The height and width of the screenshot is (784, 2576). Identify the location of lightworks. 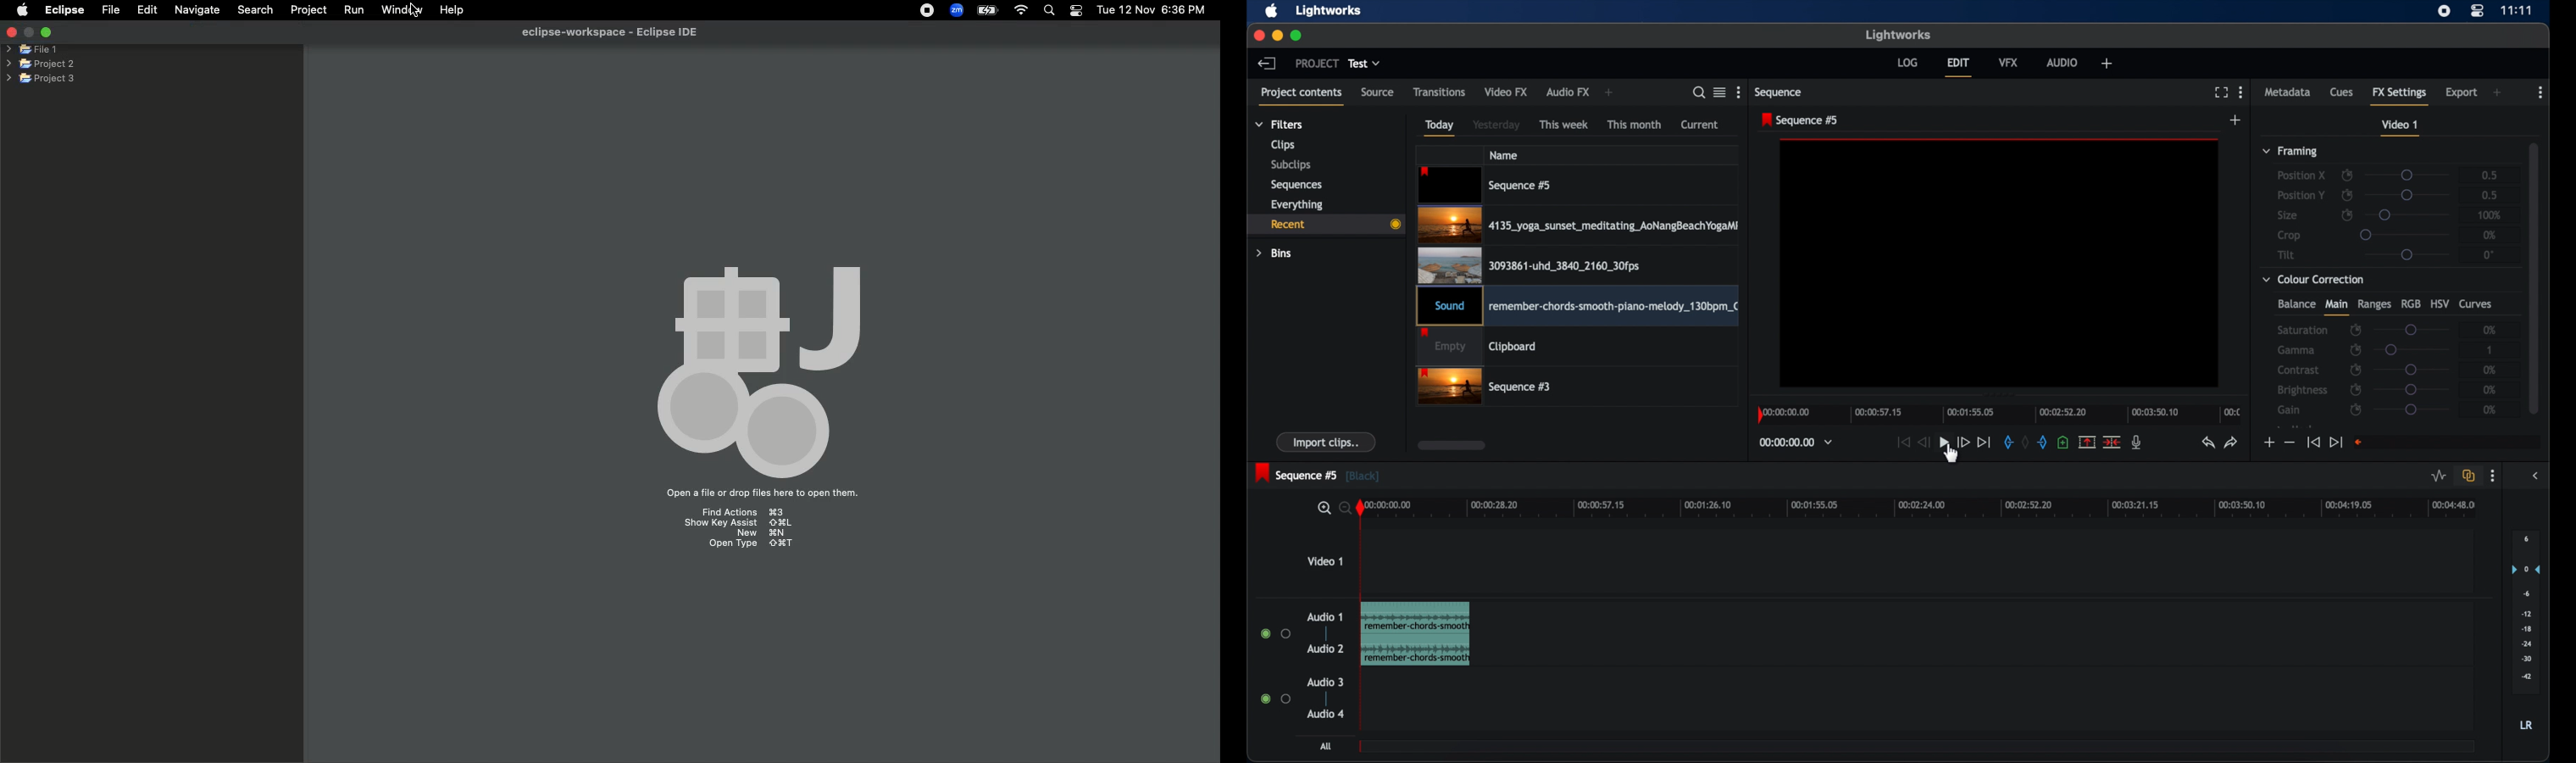
(1330, 11).